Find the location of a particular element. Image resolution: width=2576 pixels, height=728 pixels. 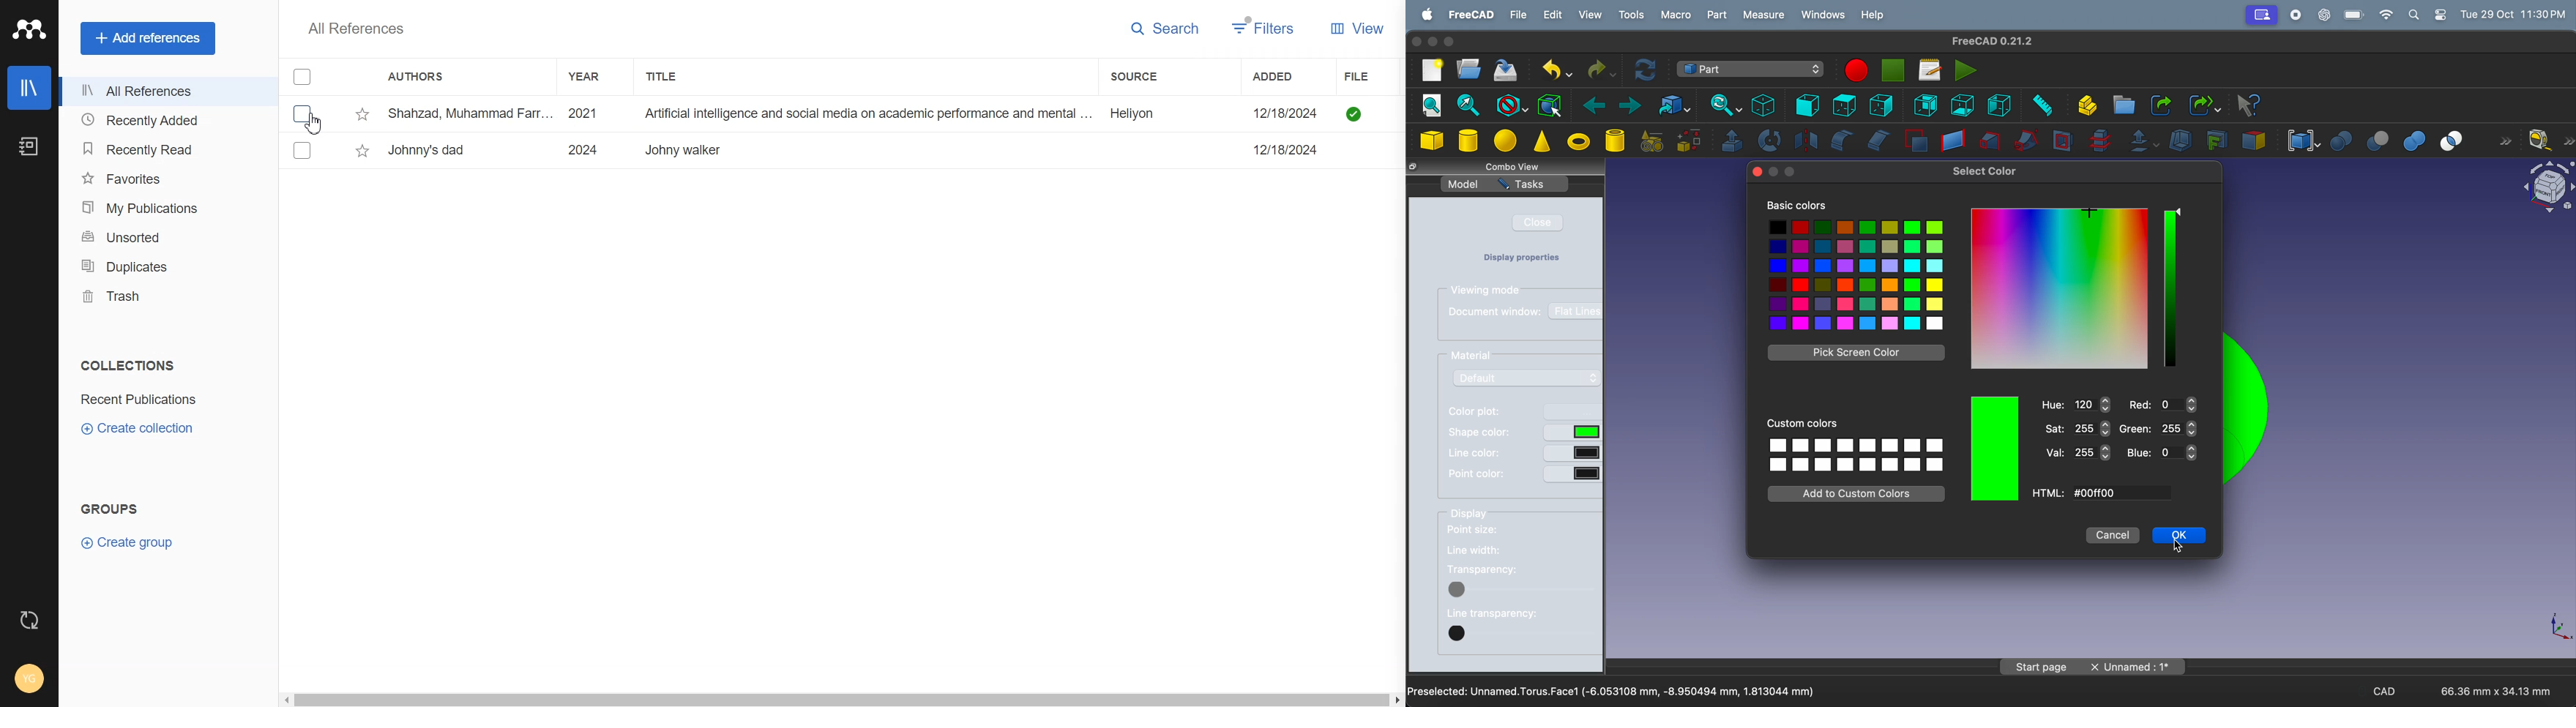

Library is located at coordinates (29, 88).